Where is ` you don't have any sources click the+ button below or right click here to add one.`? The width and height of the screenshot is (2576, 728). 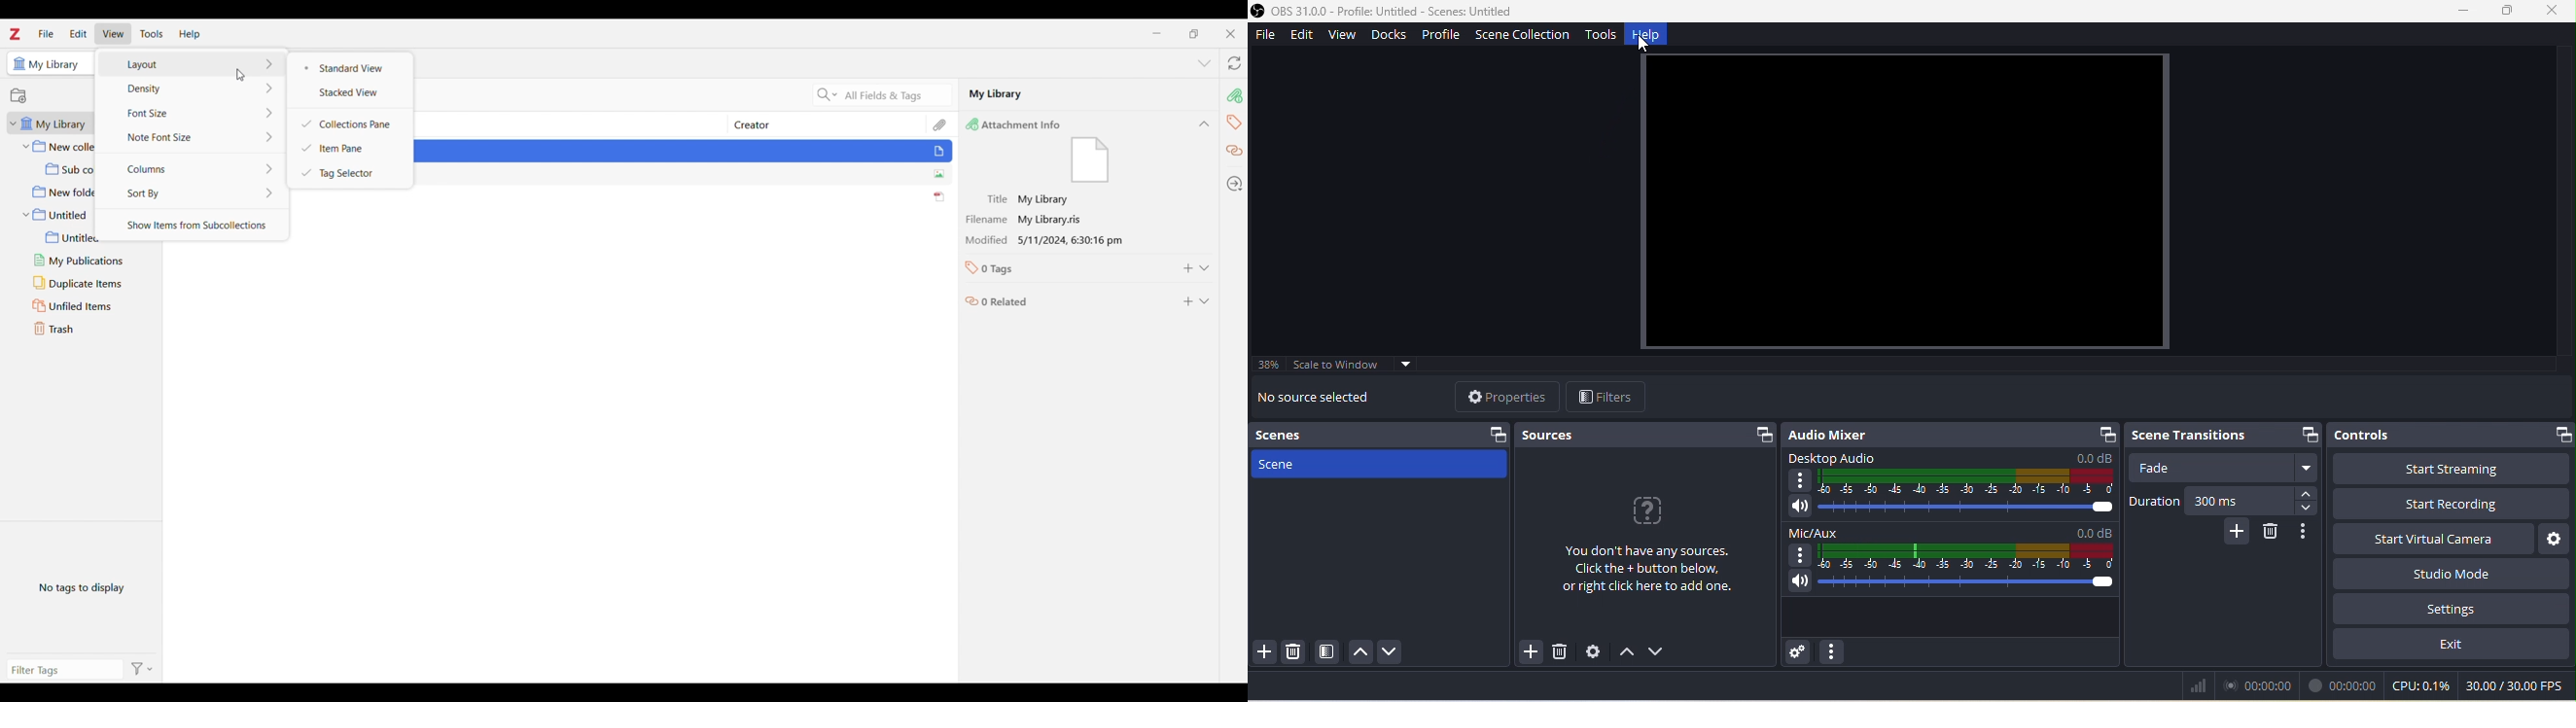
 you don't have any sources click the+ button below or right click here to add one. is located at coordinates (1645, 554).